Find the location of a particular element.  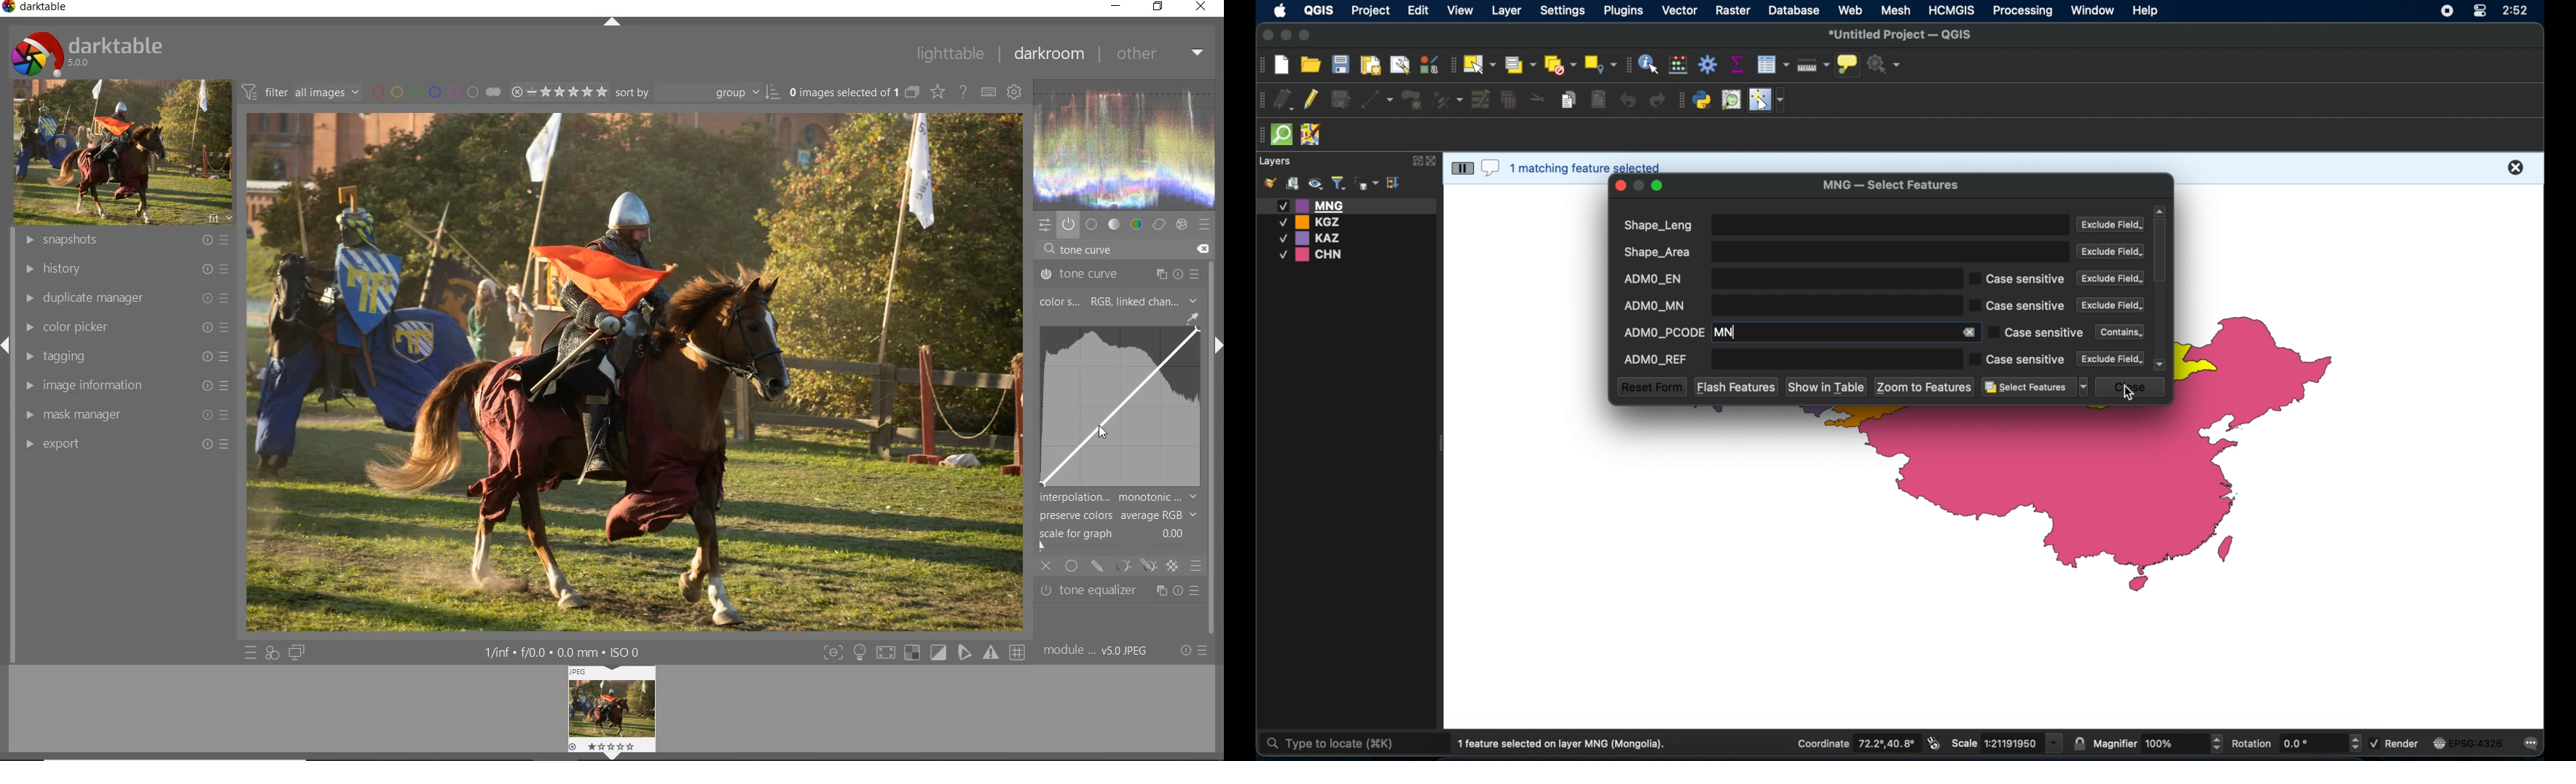

close is located at coordinates (1202, 7).